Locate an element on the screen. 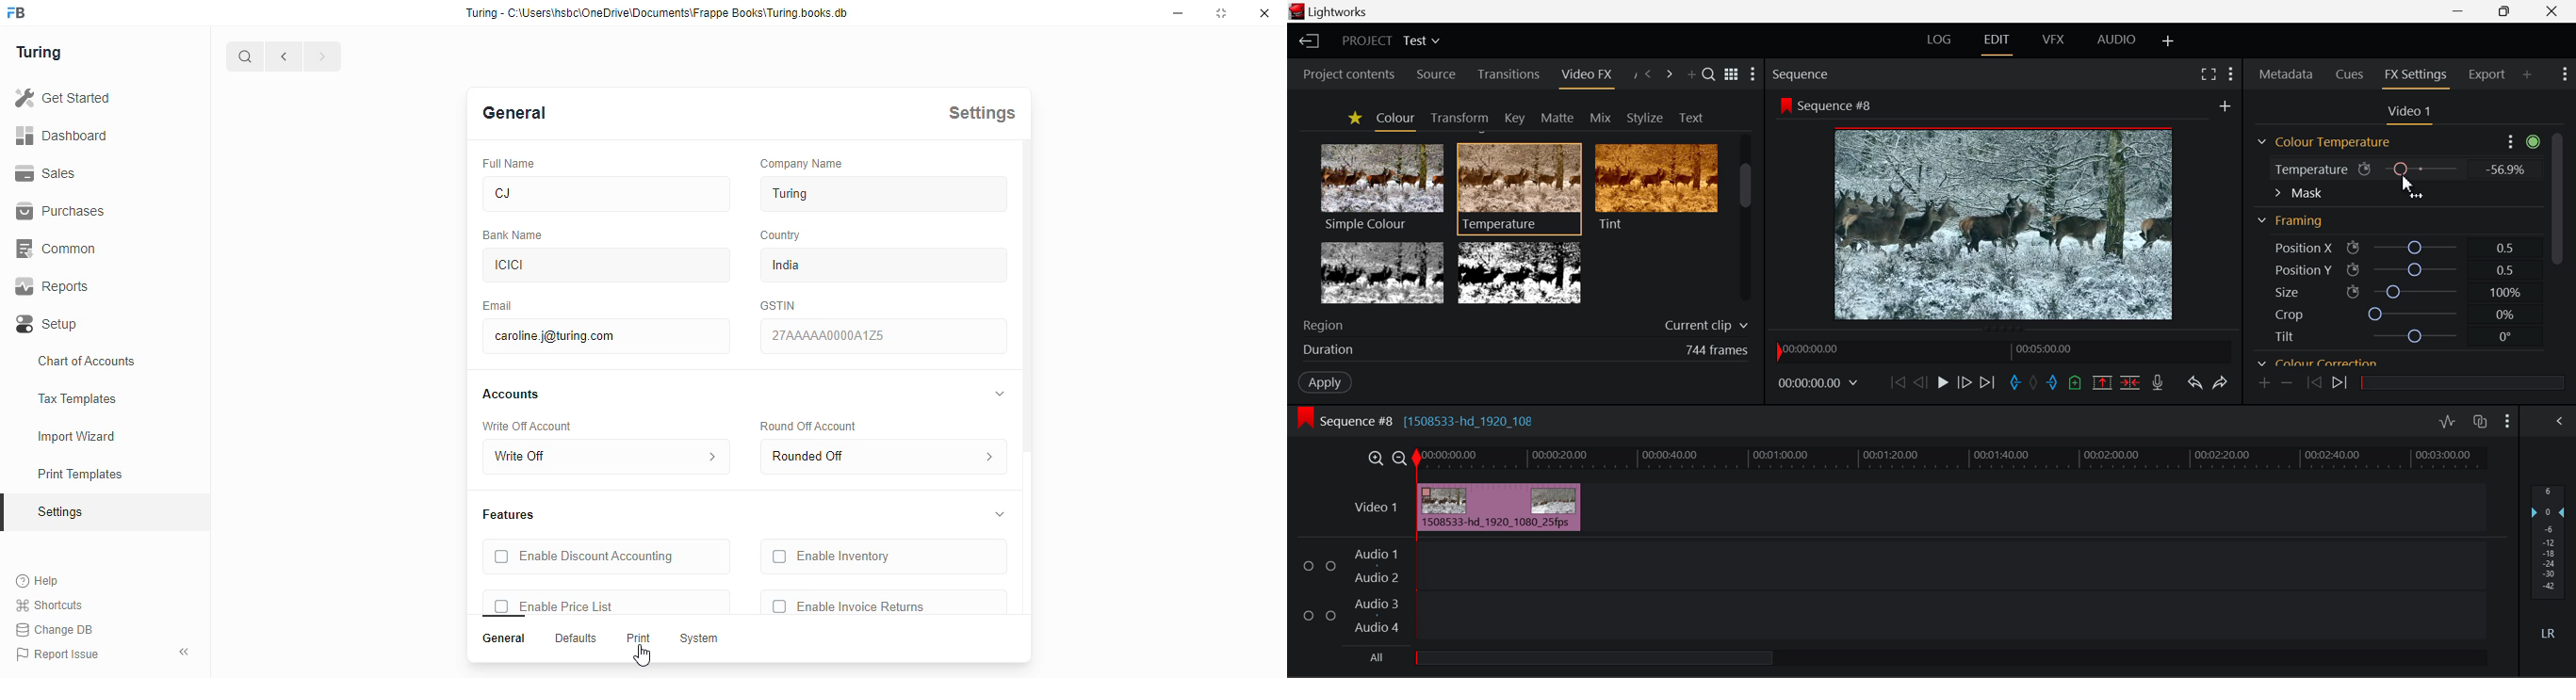 This screenshot has width=2576, height=700. Rounded Off is located at coordinates (884, 457).